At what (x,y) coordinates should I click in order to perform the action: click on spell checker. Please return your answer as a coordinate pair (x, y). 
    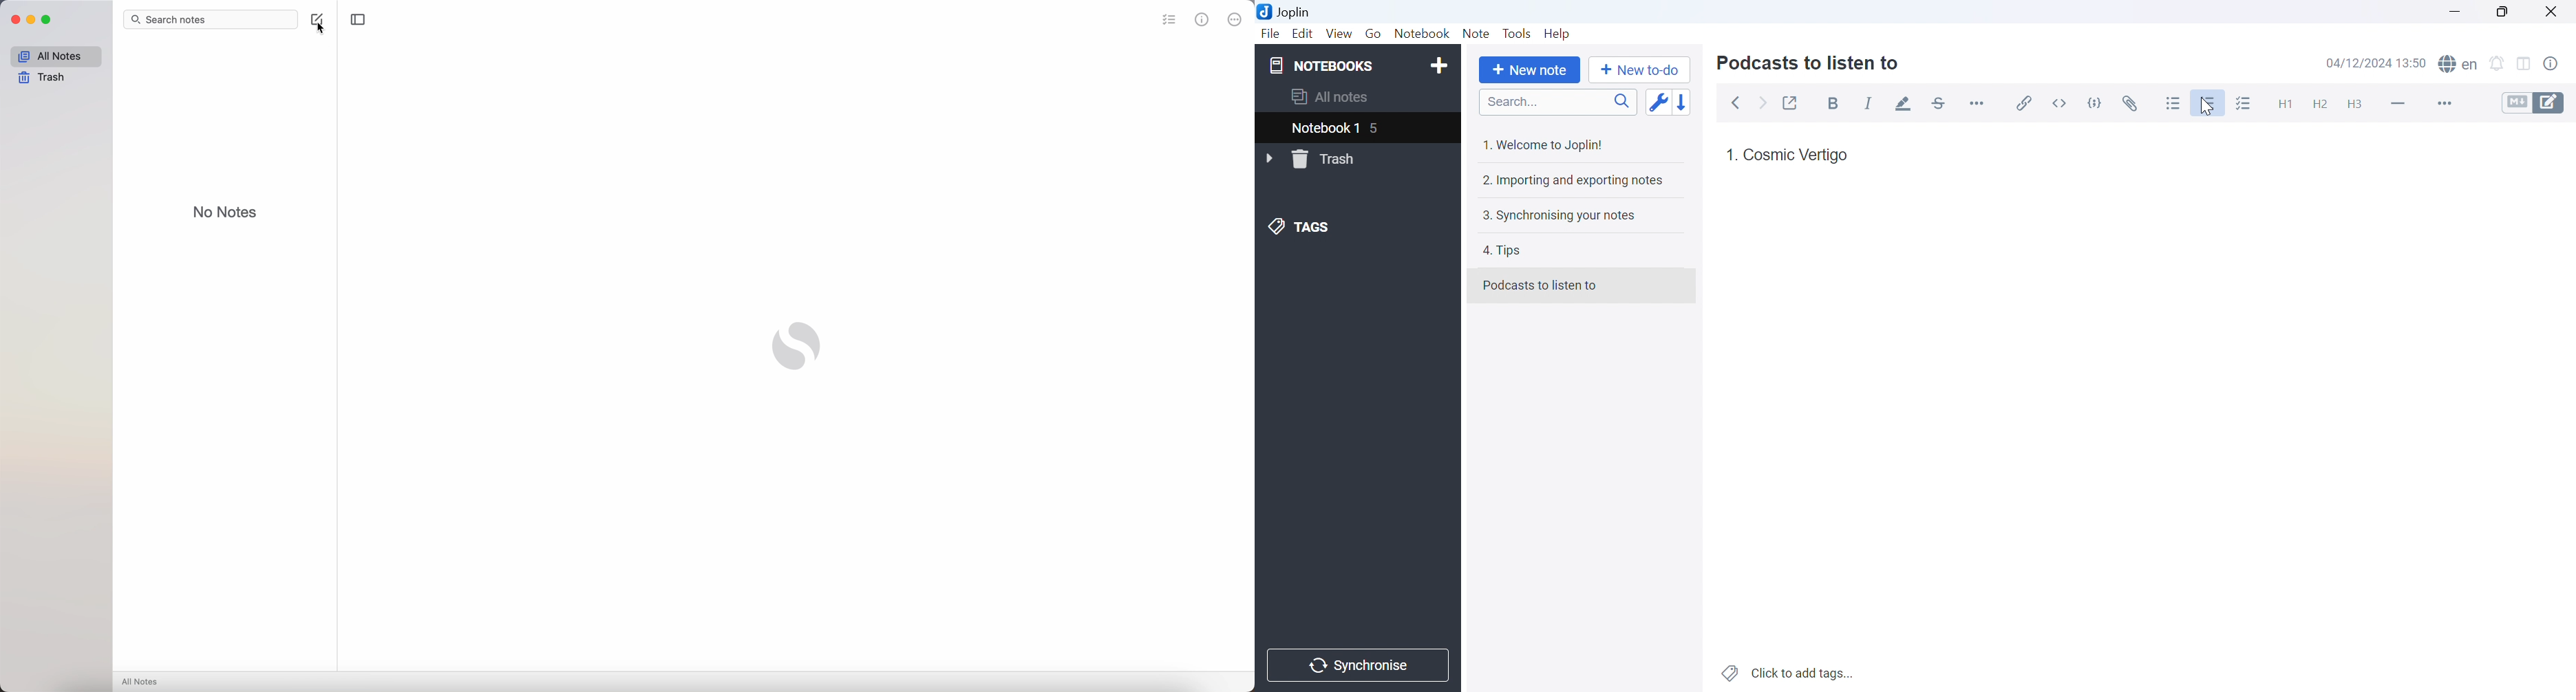
    Looking at the image, I should click on (2462, 65).